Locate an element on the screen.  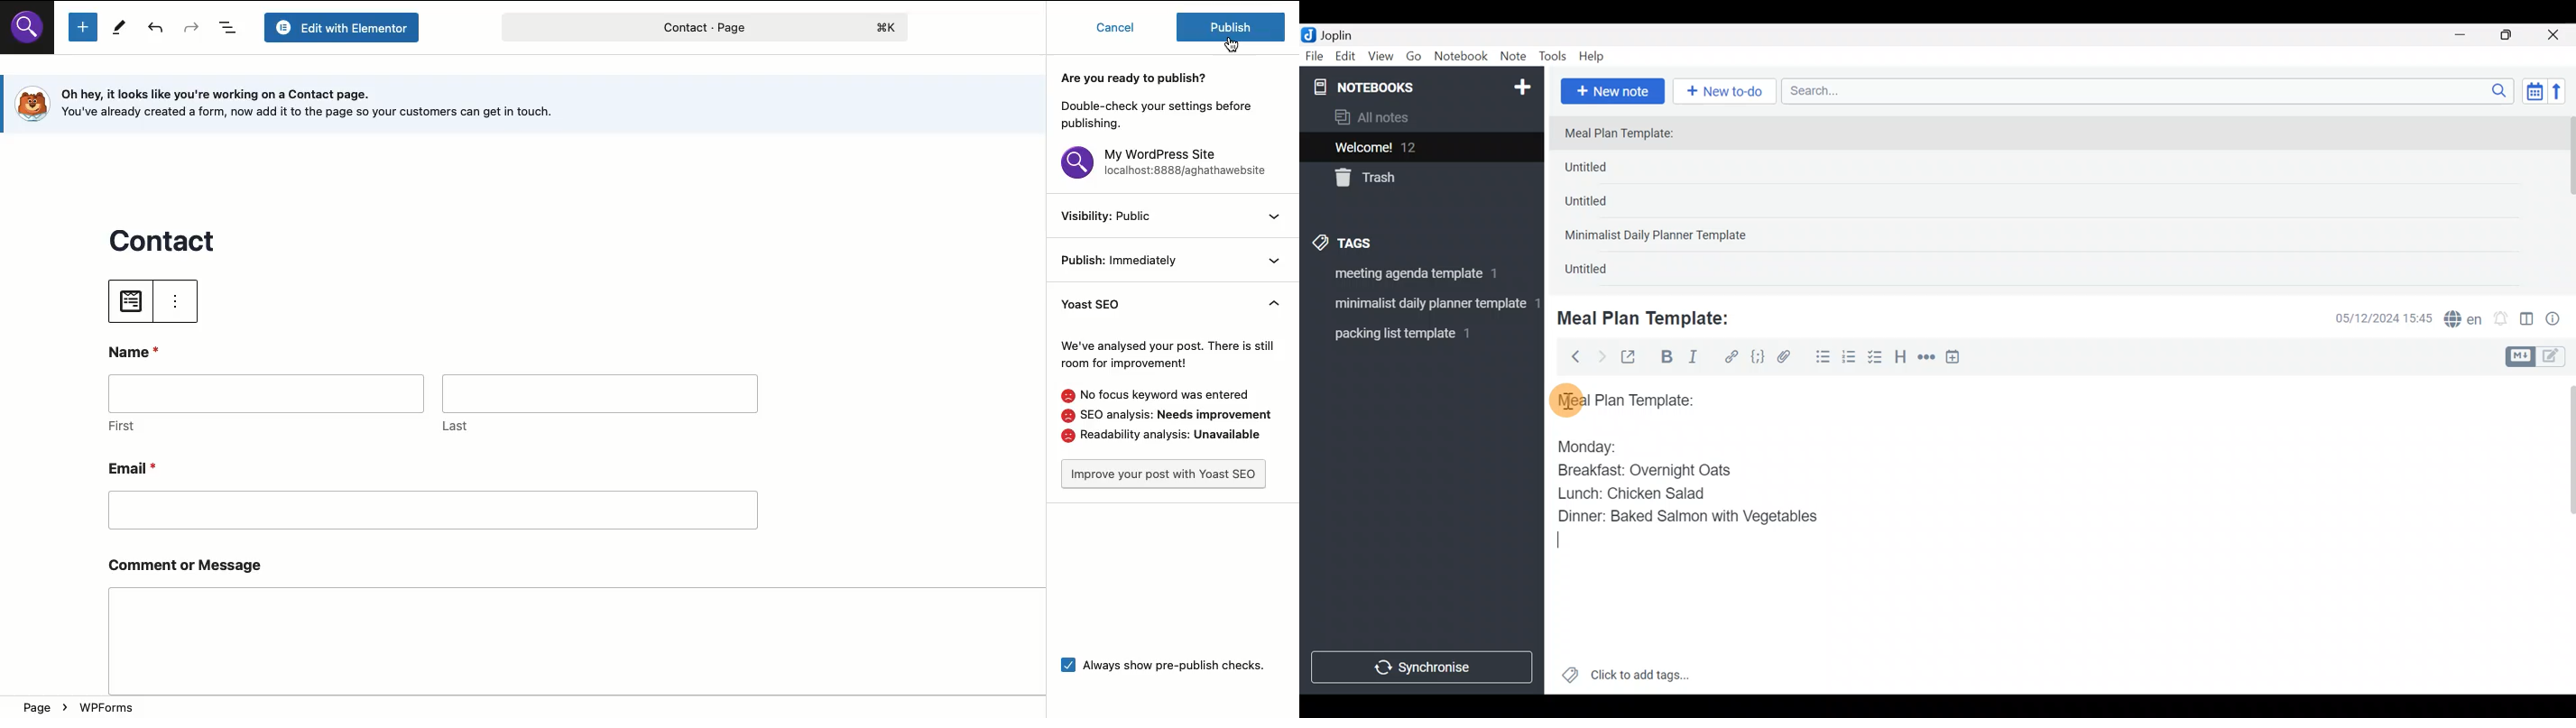
Horizontal rule is located at coordinates (1926, 358).